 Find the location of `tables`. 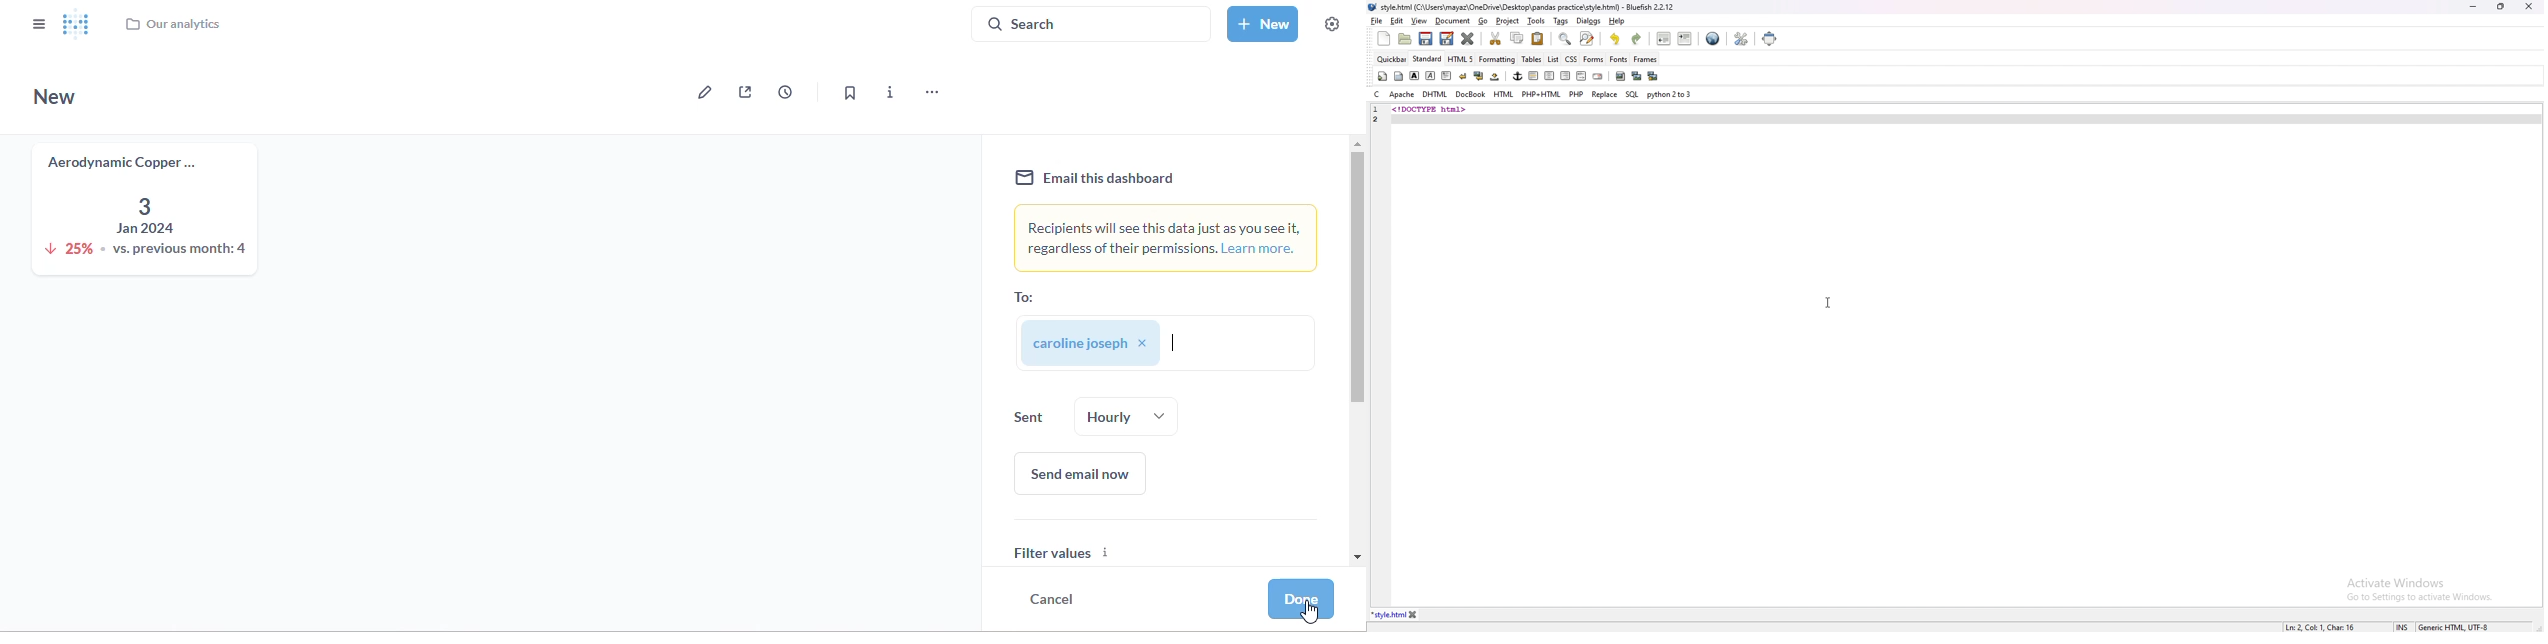

tables is located at coordinates (1532, 60).